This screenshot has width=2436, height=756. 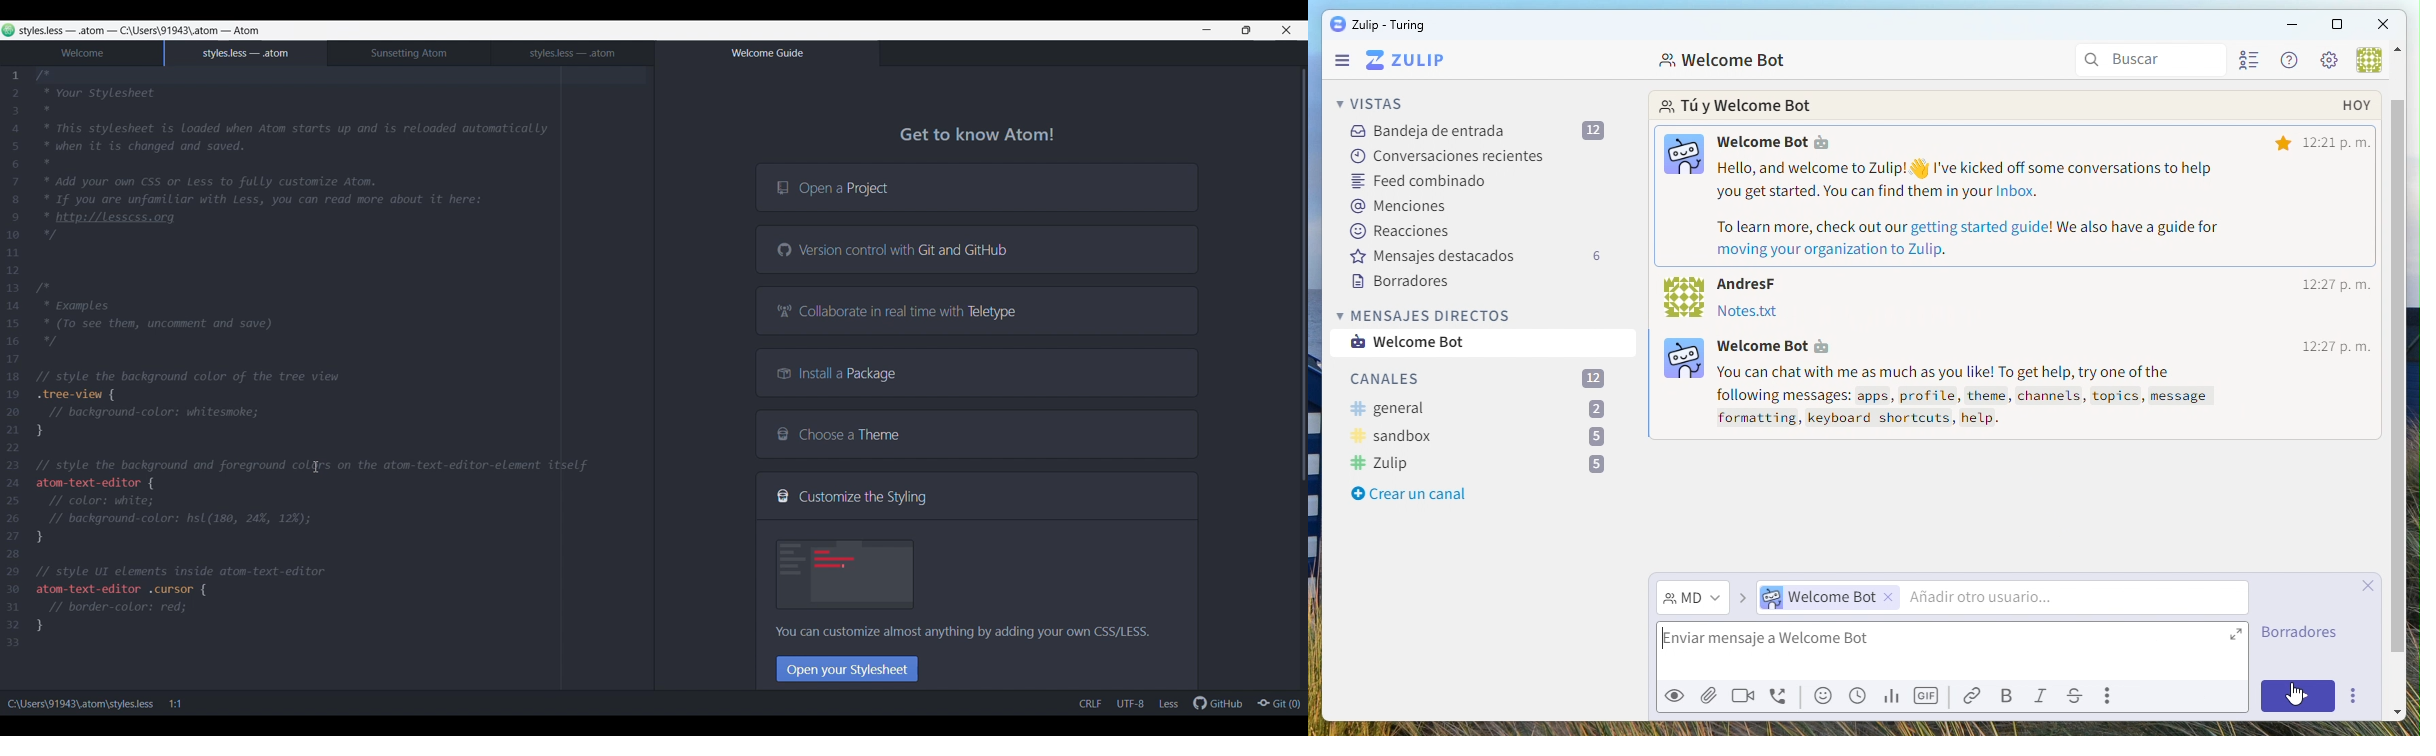 What do you see at coordinates (2397, 292) in the screenshot?
I see `scroll bar` at bounding box center [2397, 292].